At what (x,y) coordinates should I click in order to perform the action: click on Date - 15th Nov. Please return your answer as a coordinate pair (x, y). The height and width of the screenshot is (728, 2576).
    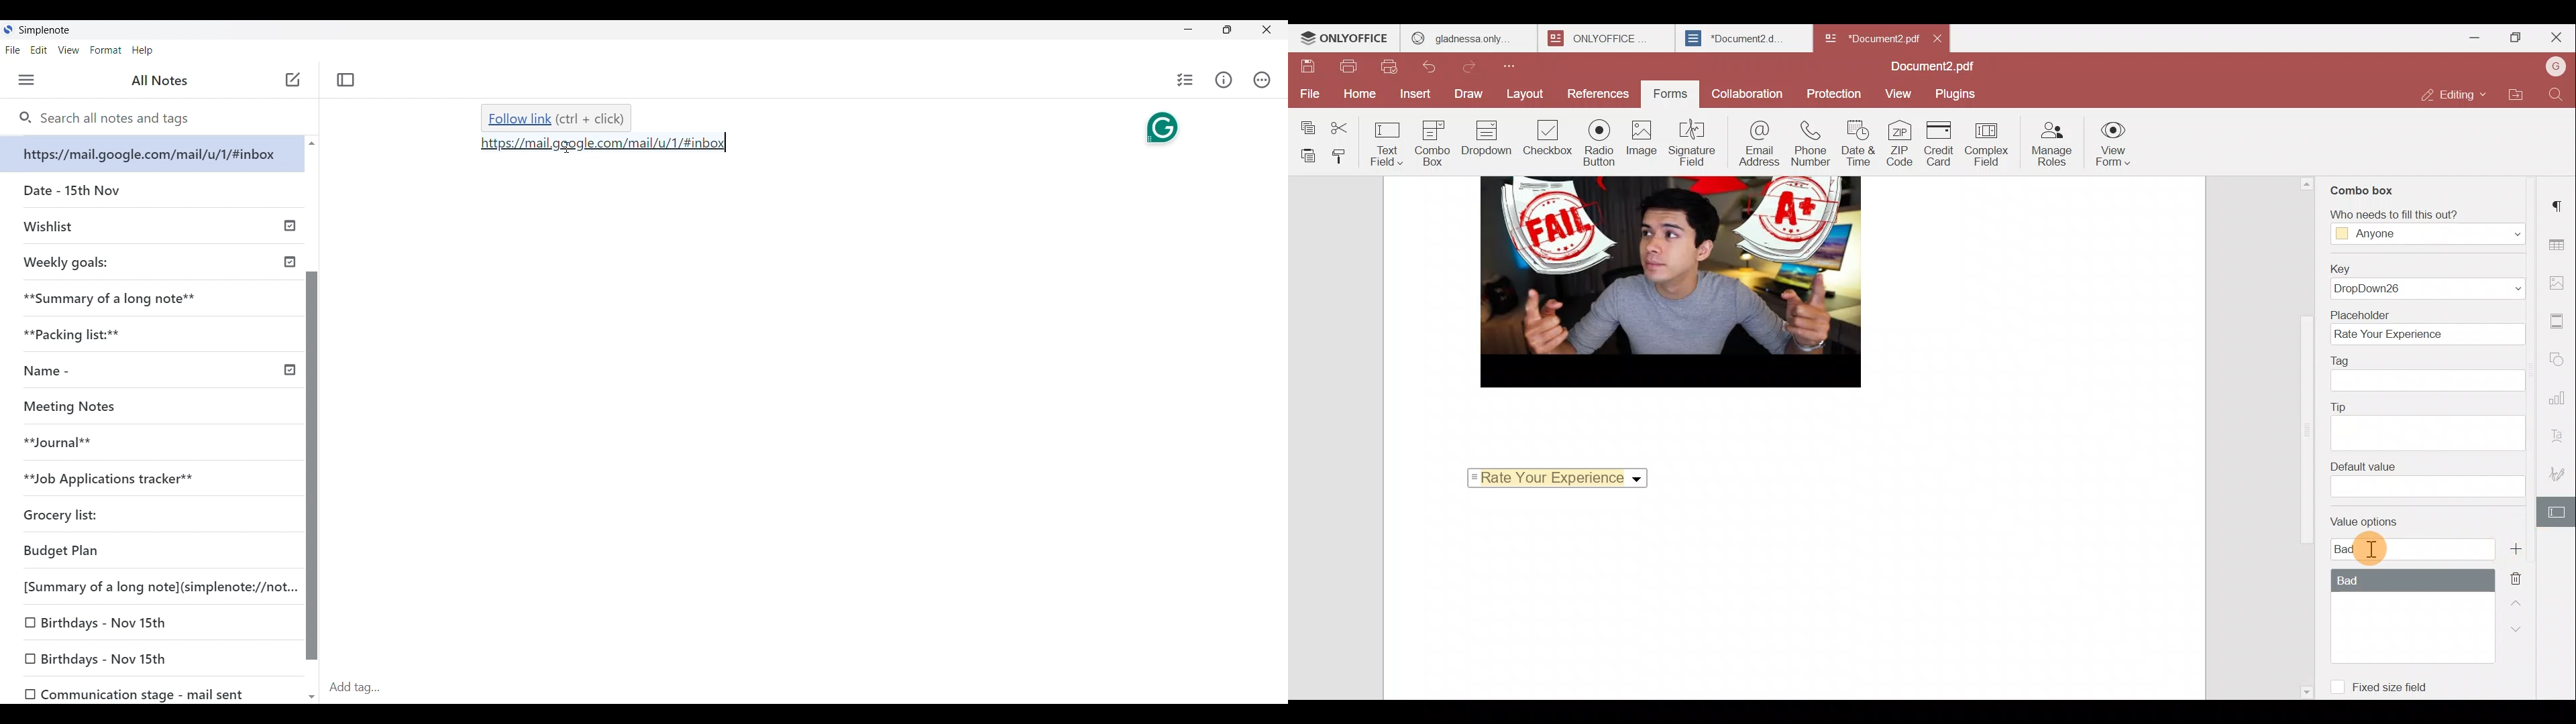
    Looking at the image, I should click on (68, 189).